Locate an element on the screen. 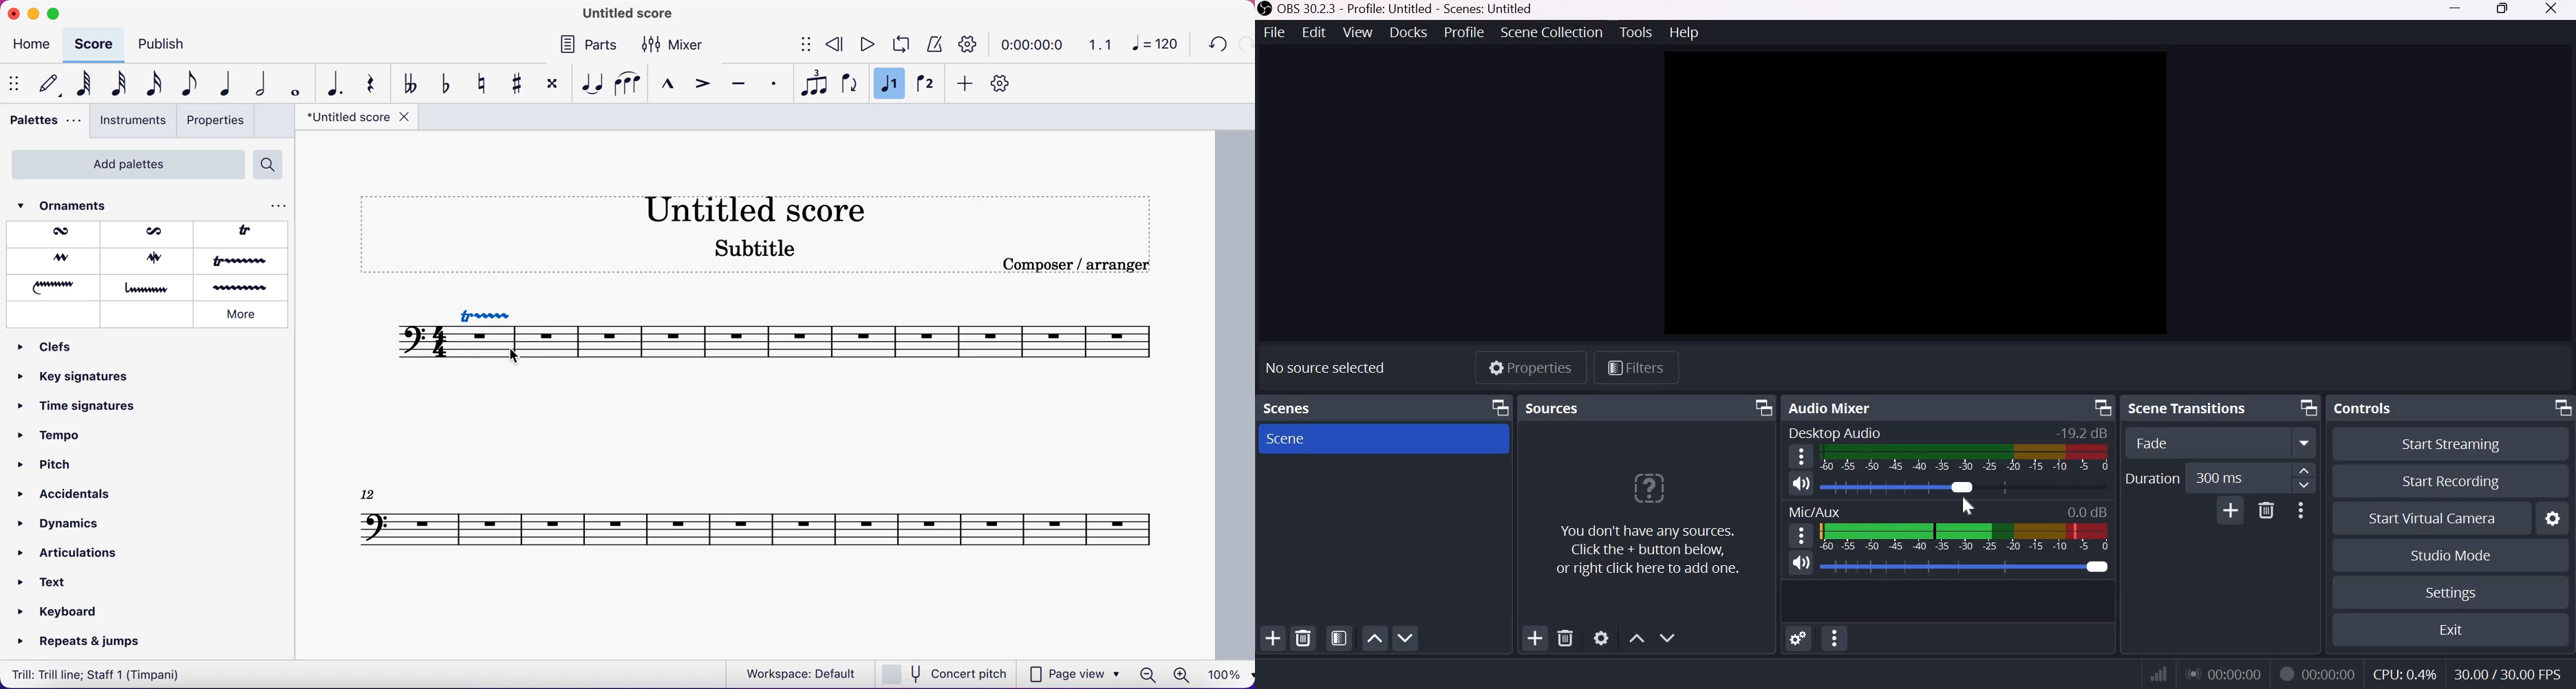  toggle double sharp is located at coordinates (551, 86).